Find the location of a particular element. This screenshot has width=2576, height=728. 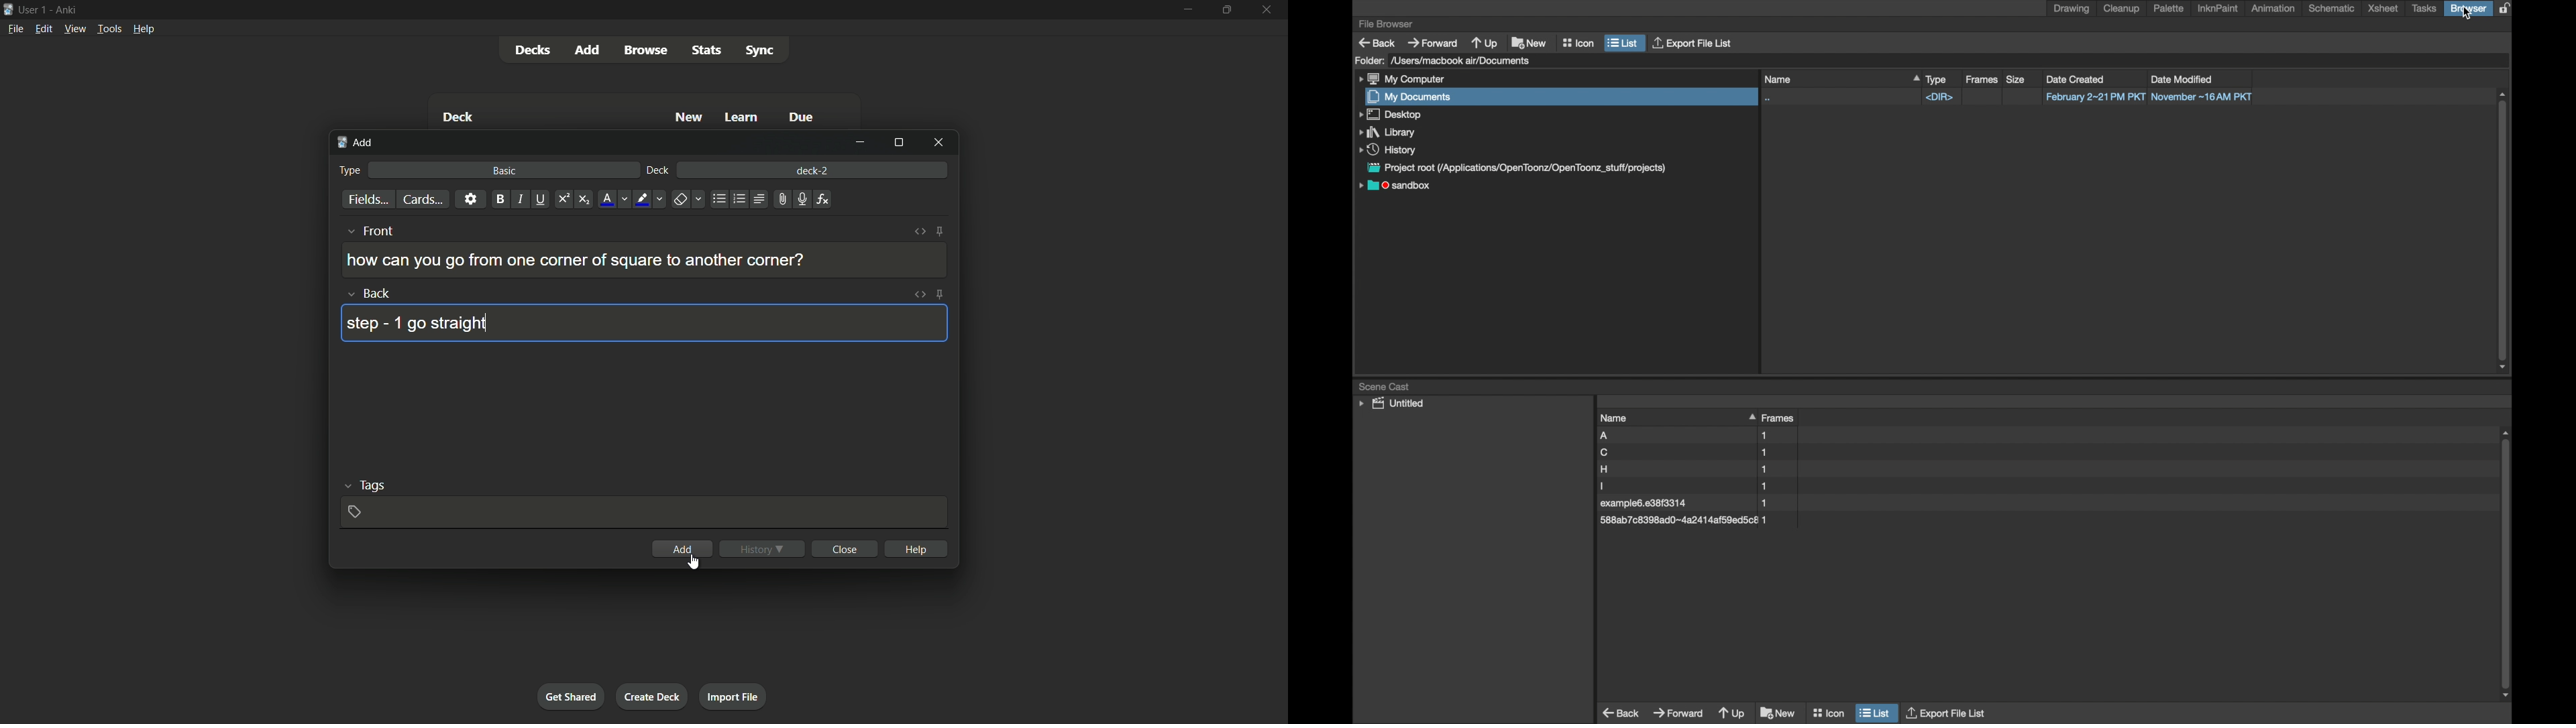

drawing is located at coordinates (2072, 9).